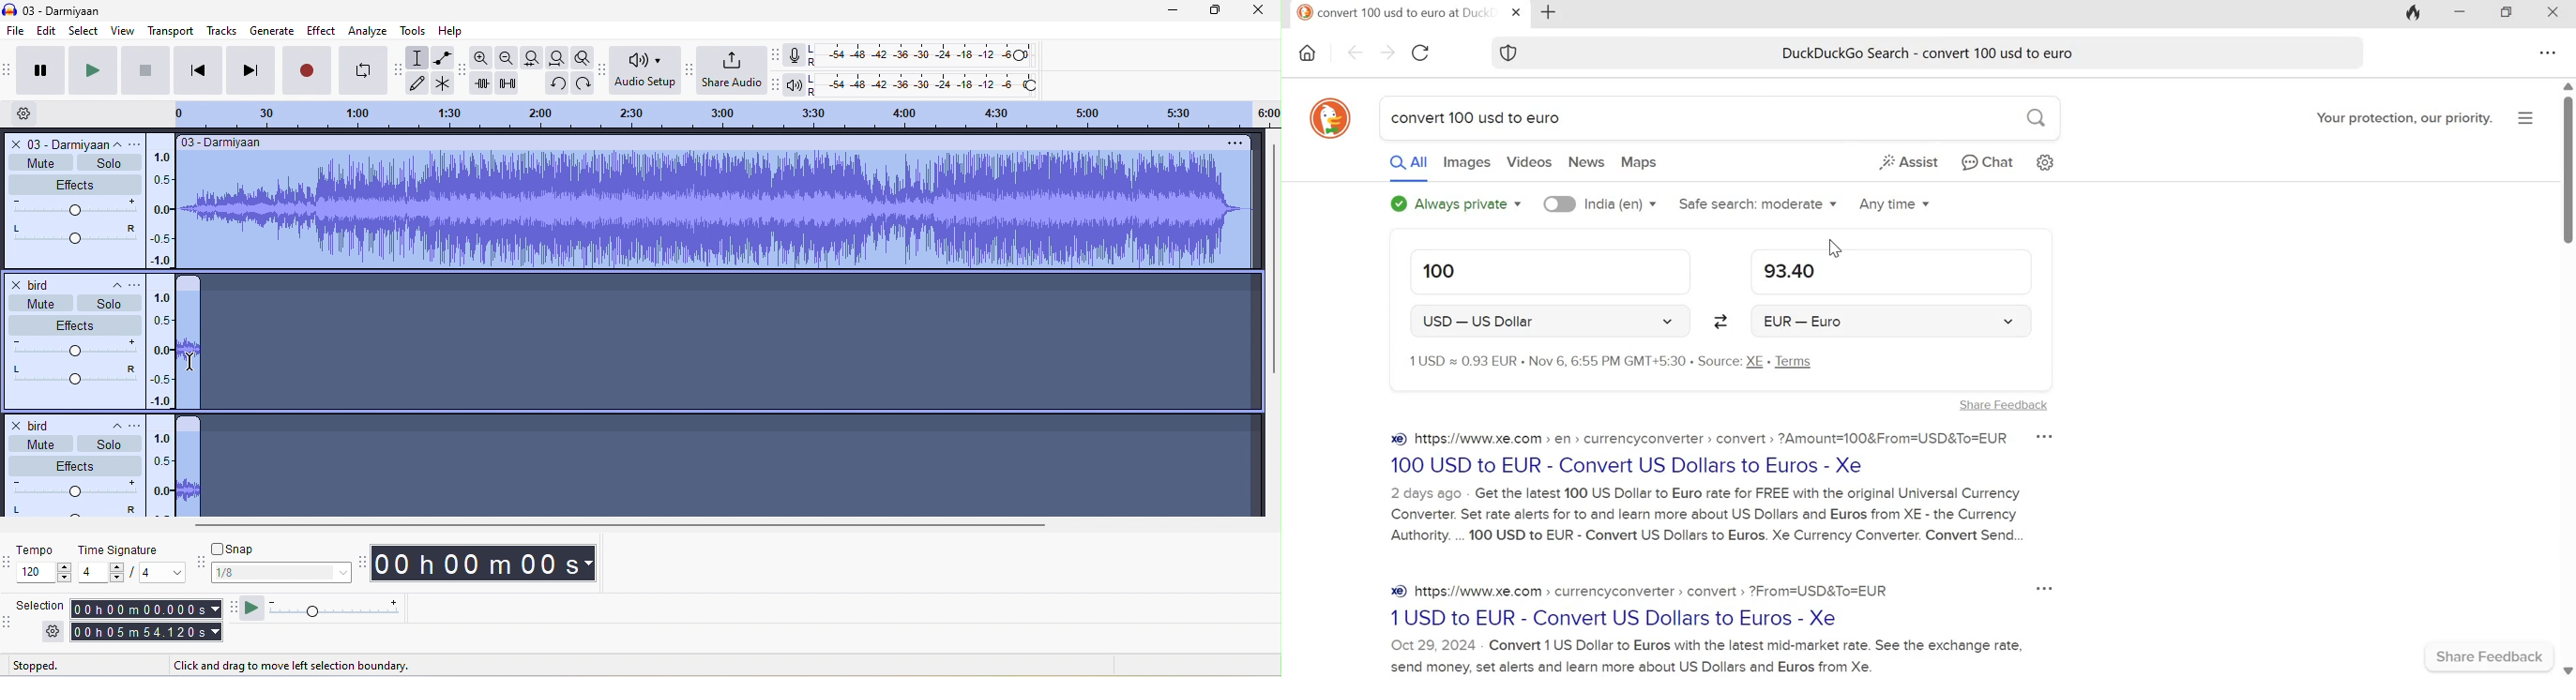  I want to click on solo, so click(109, 164).